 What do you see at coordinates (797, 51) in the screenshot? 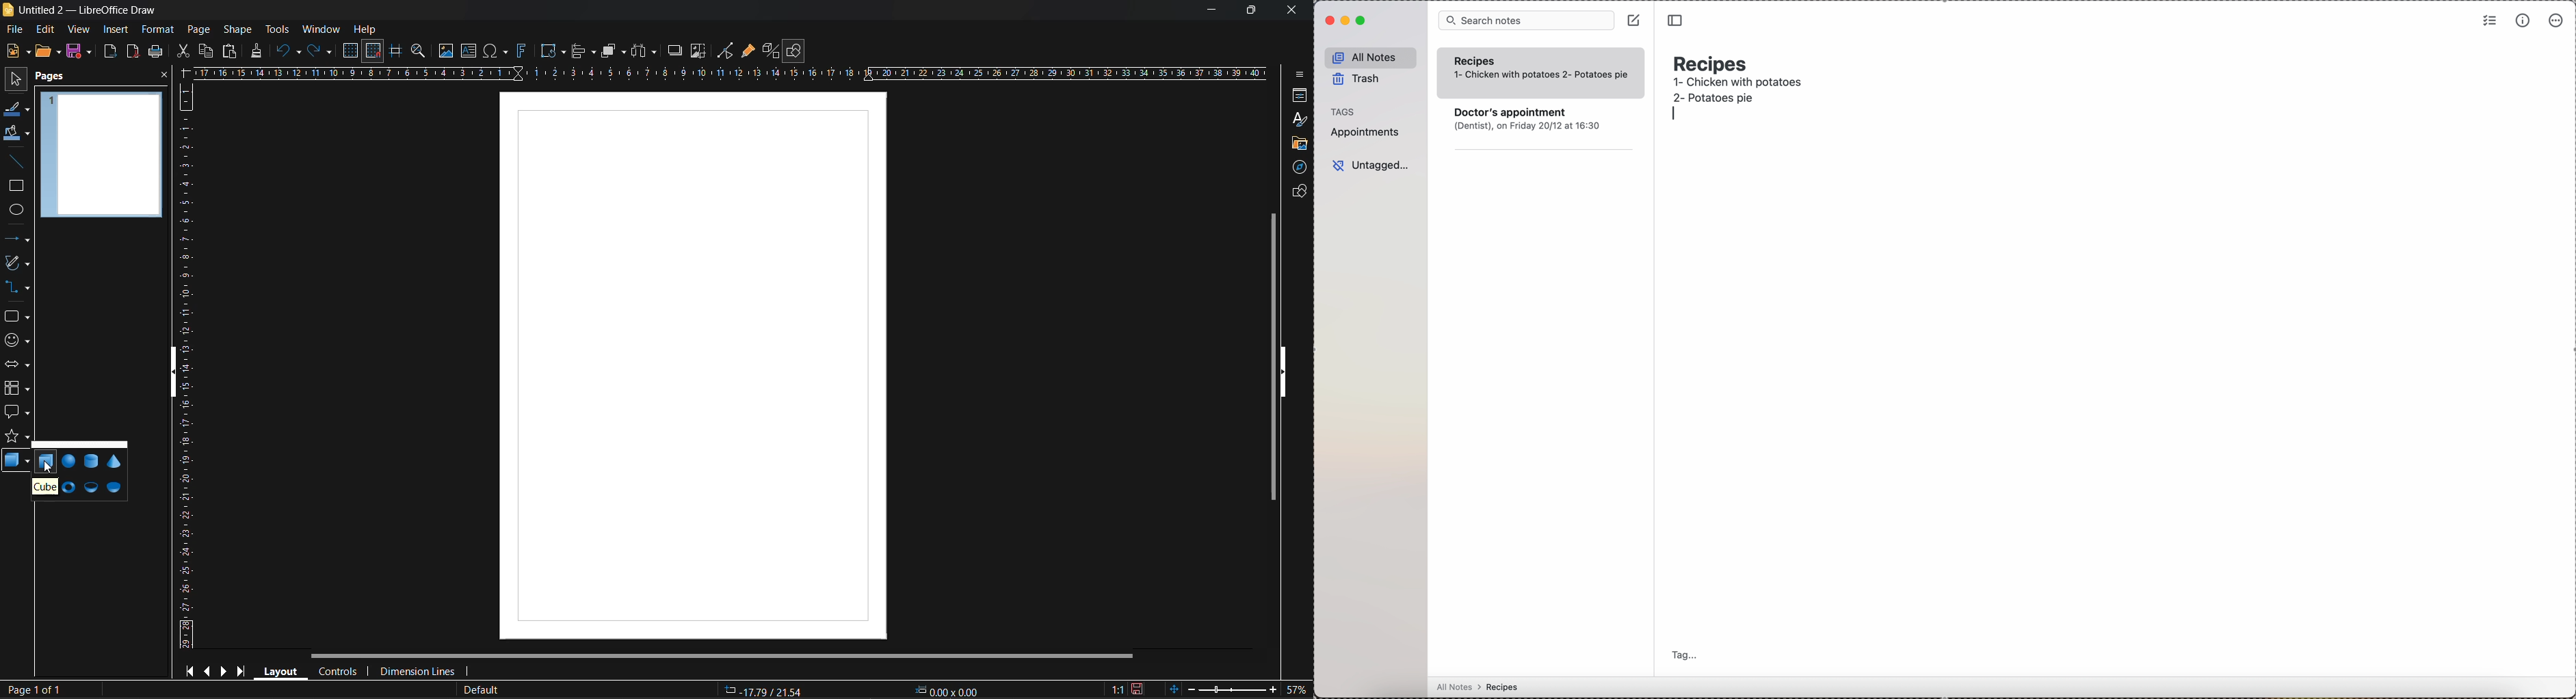
I see `show draw functions` at bounding box center [797, 51].